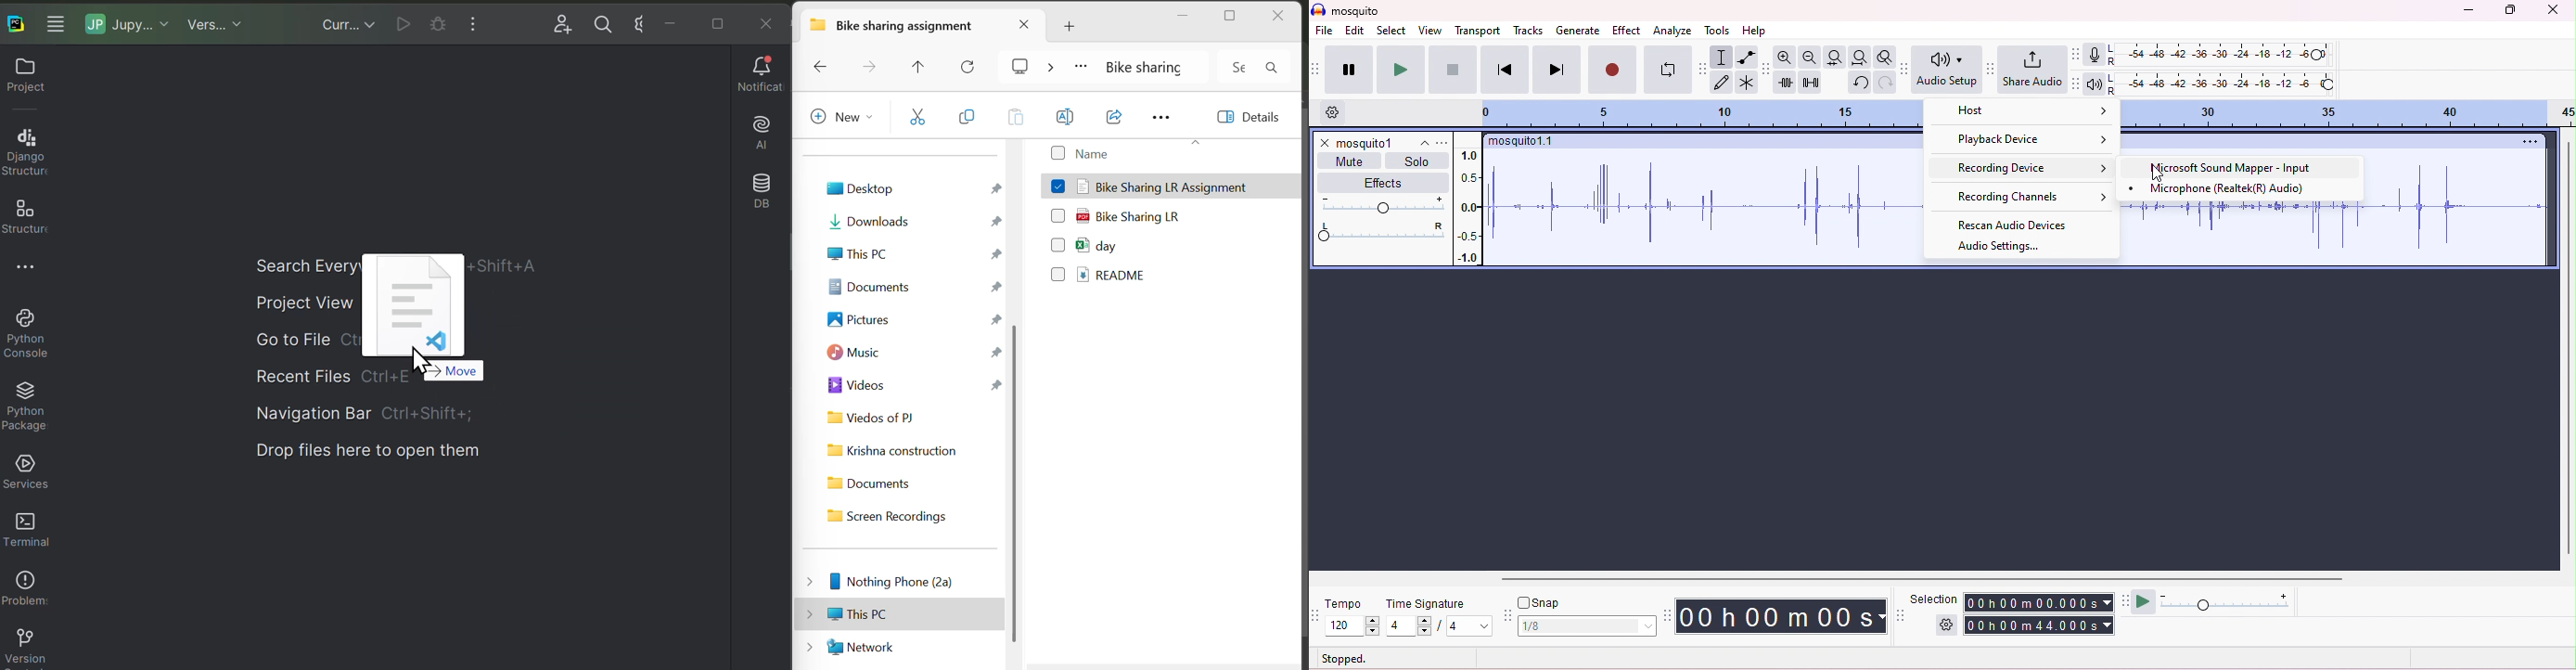 The width and height of the screenshot is (2576, 672). I want to click on generate, so click(1579, 32).